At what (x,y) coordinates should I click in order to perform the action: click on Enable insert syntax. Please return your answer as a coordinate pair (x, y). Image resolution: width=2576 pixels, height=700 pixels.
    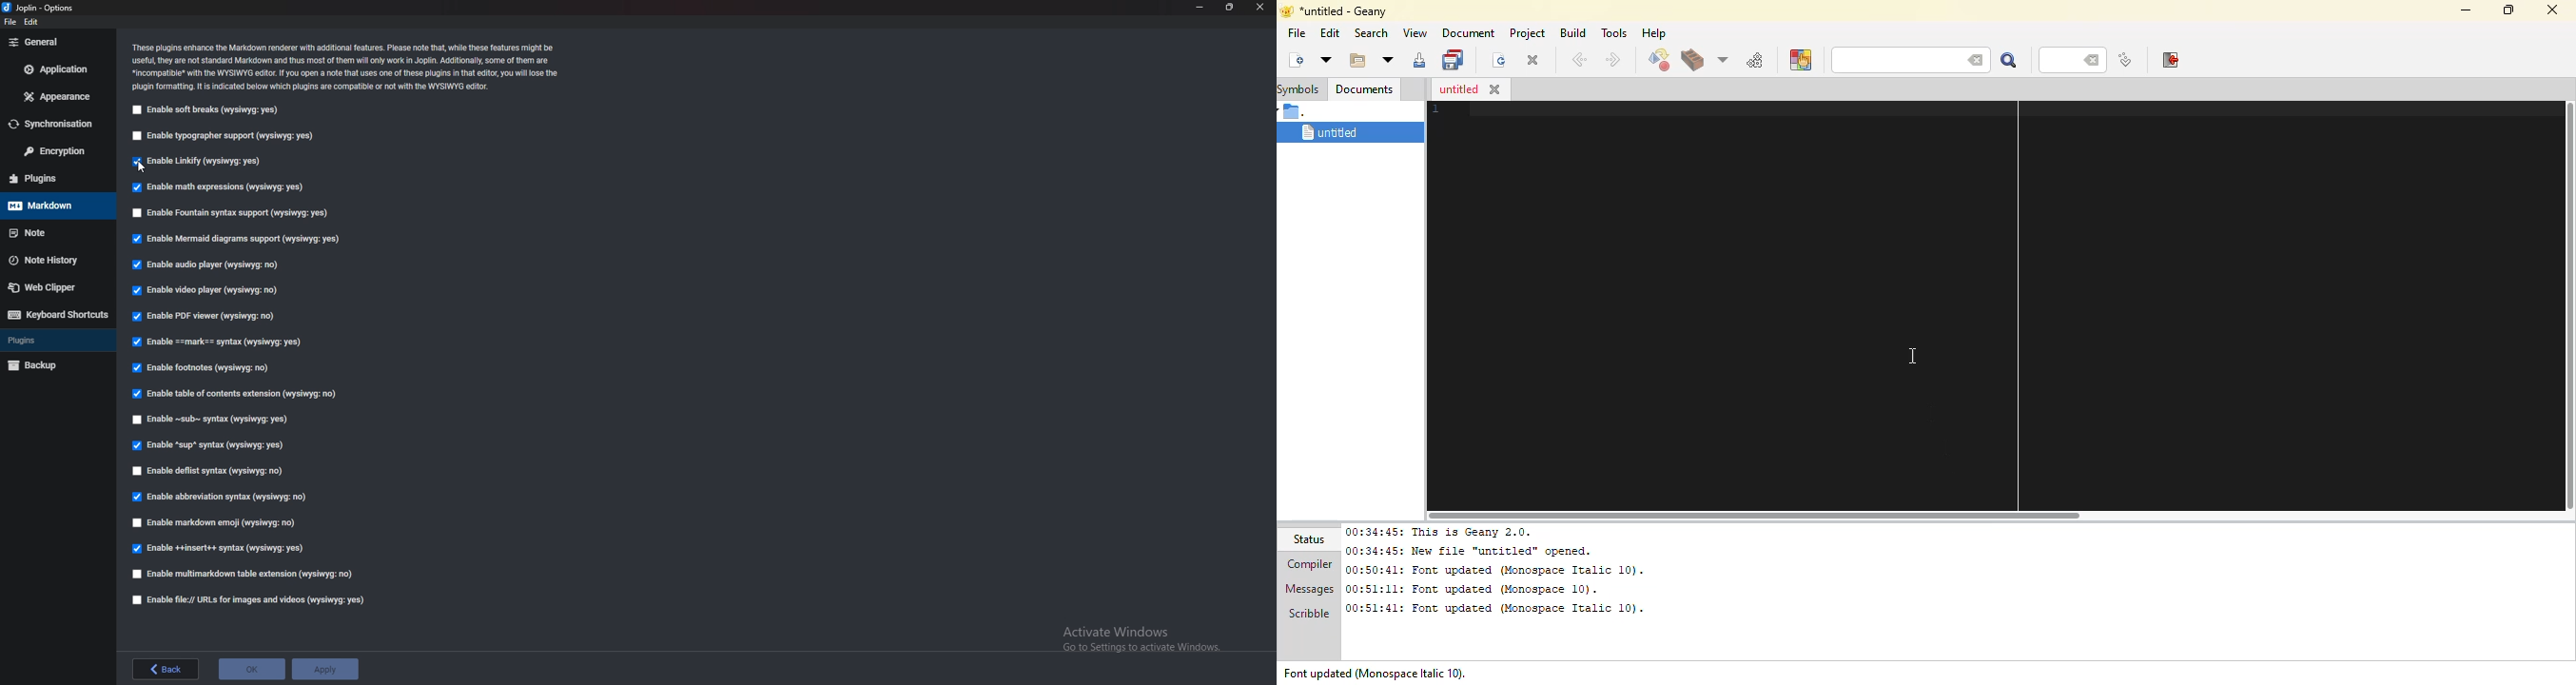
    Looking at the image, I should click on (217, 551).